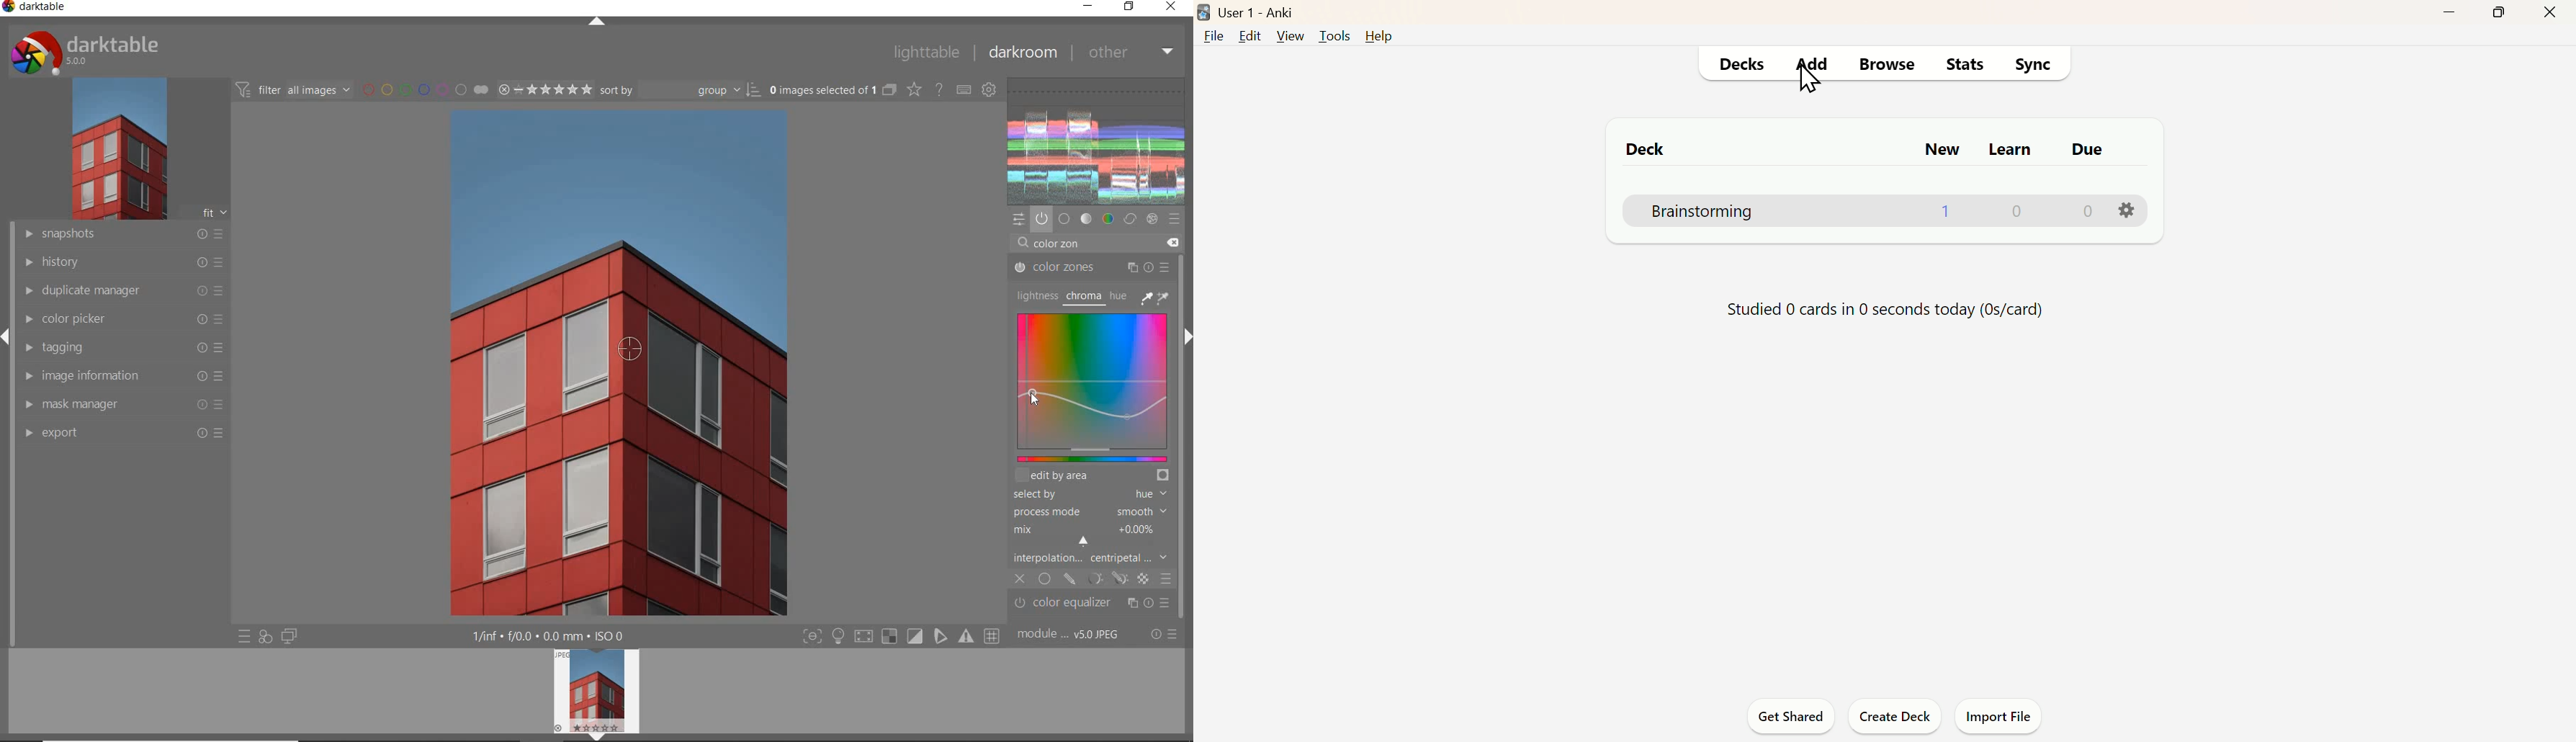  What do you see at coordinates (1892, 715) in the screenshot?
I see `Create Deck` at bounding box center [1892, 715].